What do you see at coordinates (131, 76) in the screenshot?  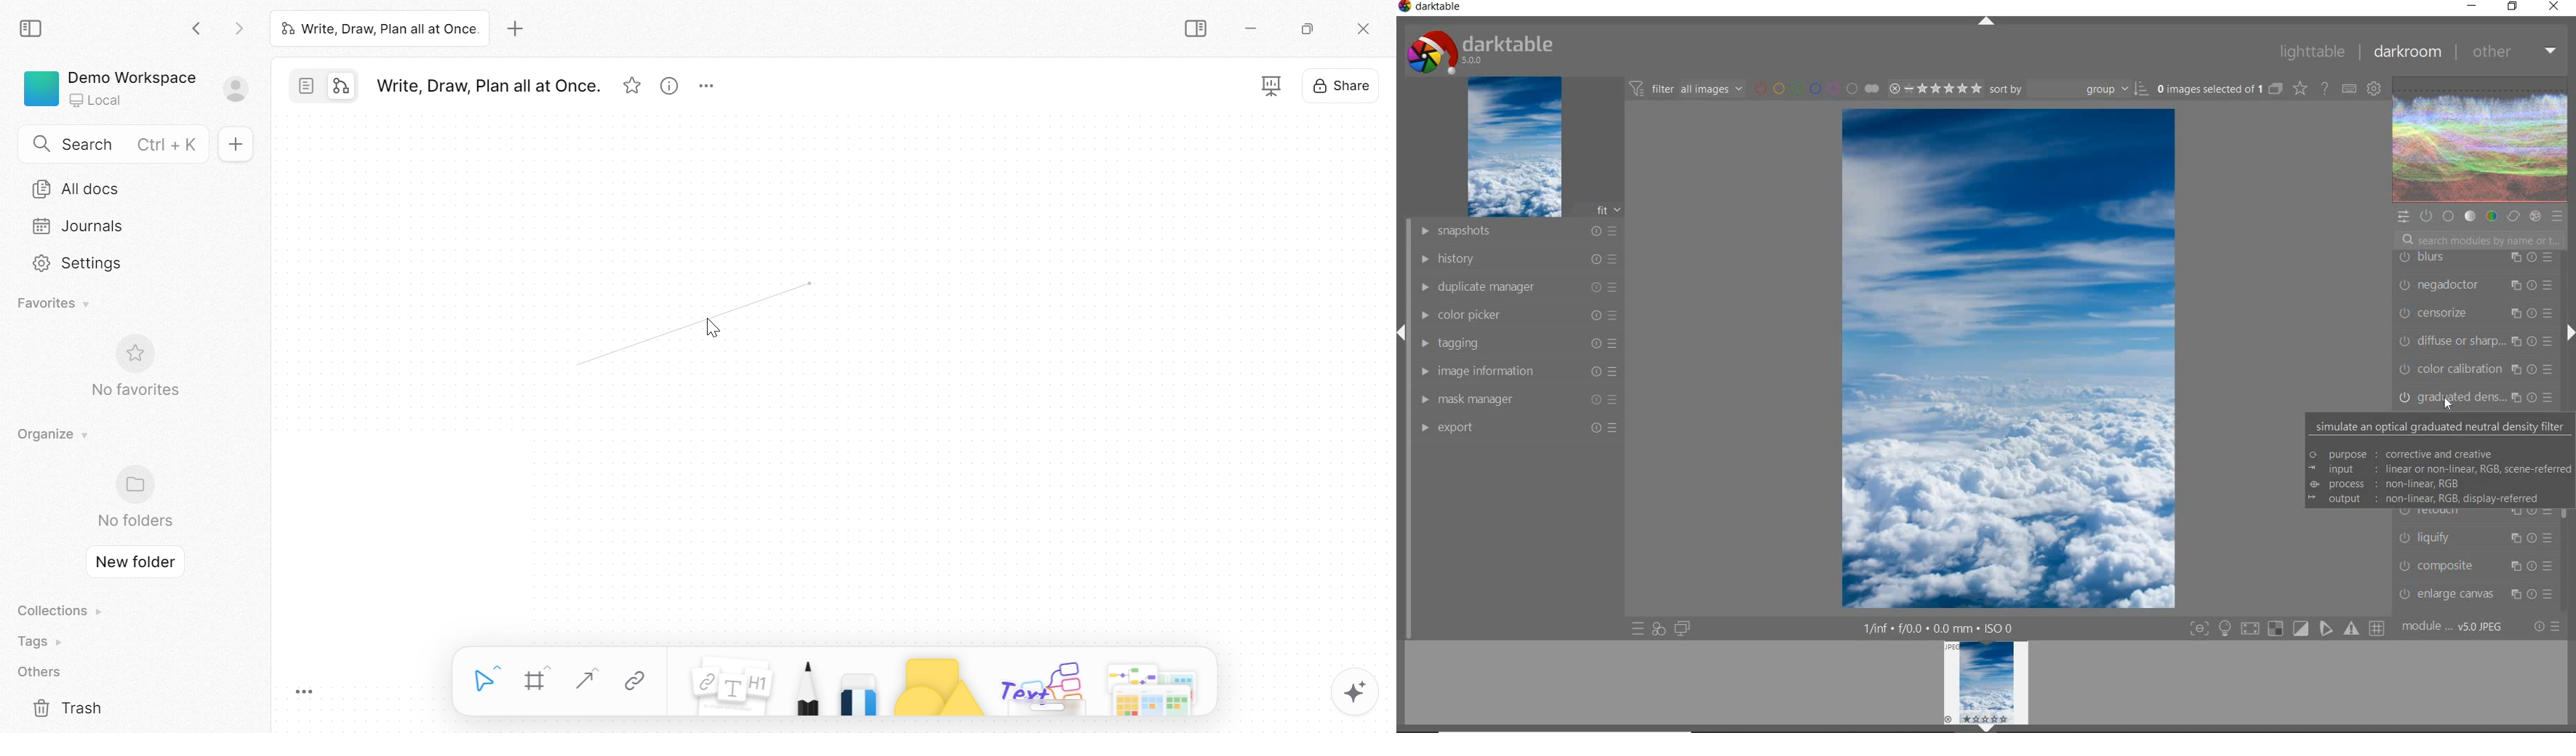 I see `Demo Workspace` at bounding box center [131, 76].